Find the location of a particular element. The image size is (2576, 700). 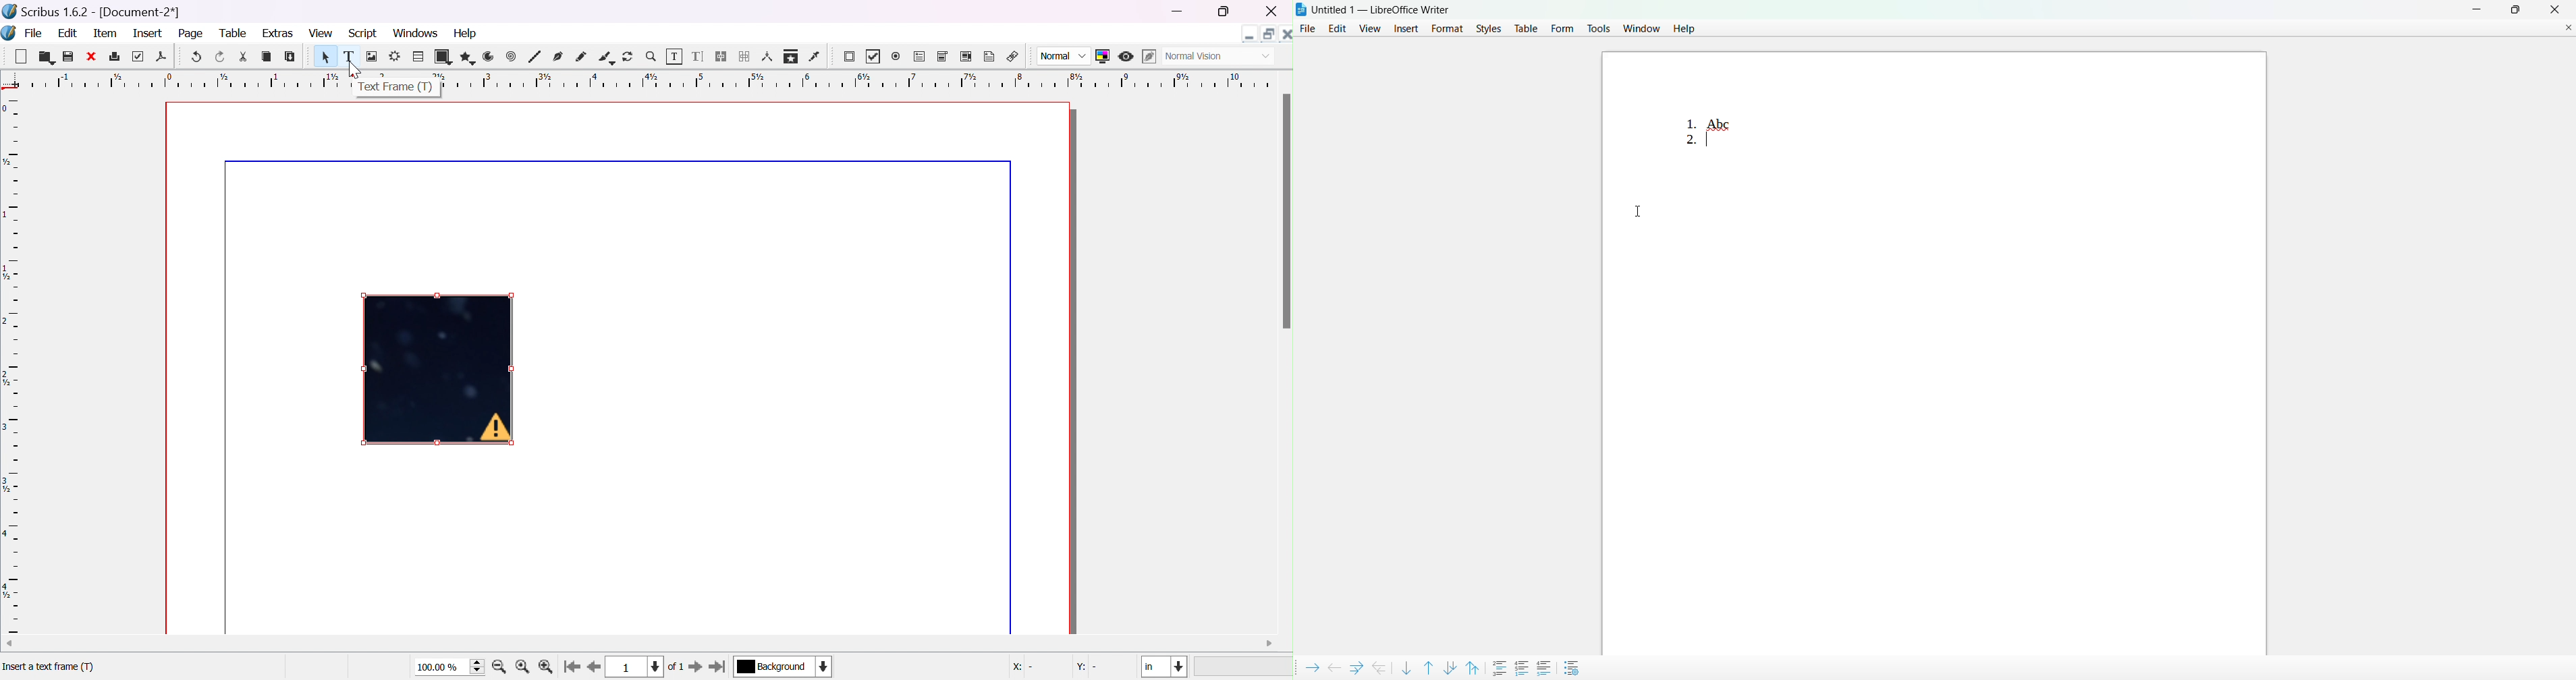

Inset a text frame (T) is located at coordinates (110, 669).